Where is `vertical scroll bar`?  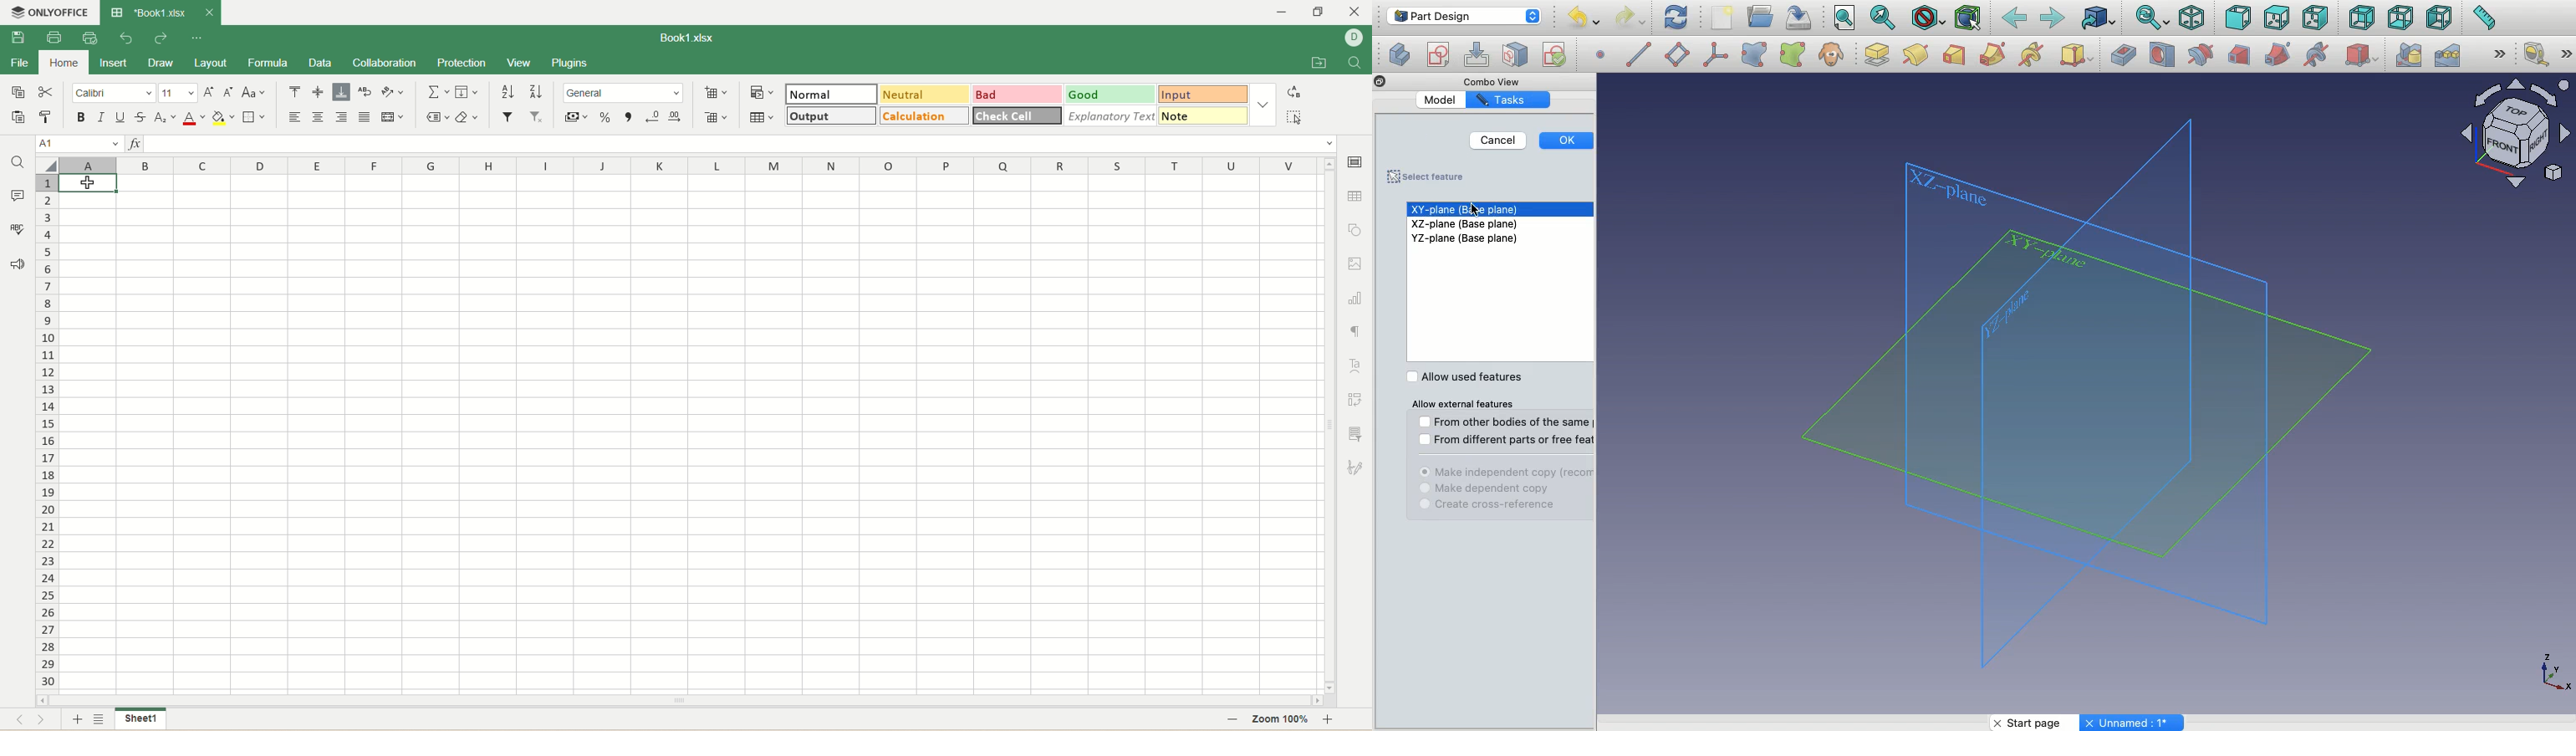
vertical scroll bar is located at coordinates (1328, 424).